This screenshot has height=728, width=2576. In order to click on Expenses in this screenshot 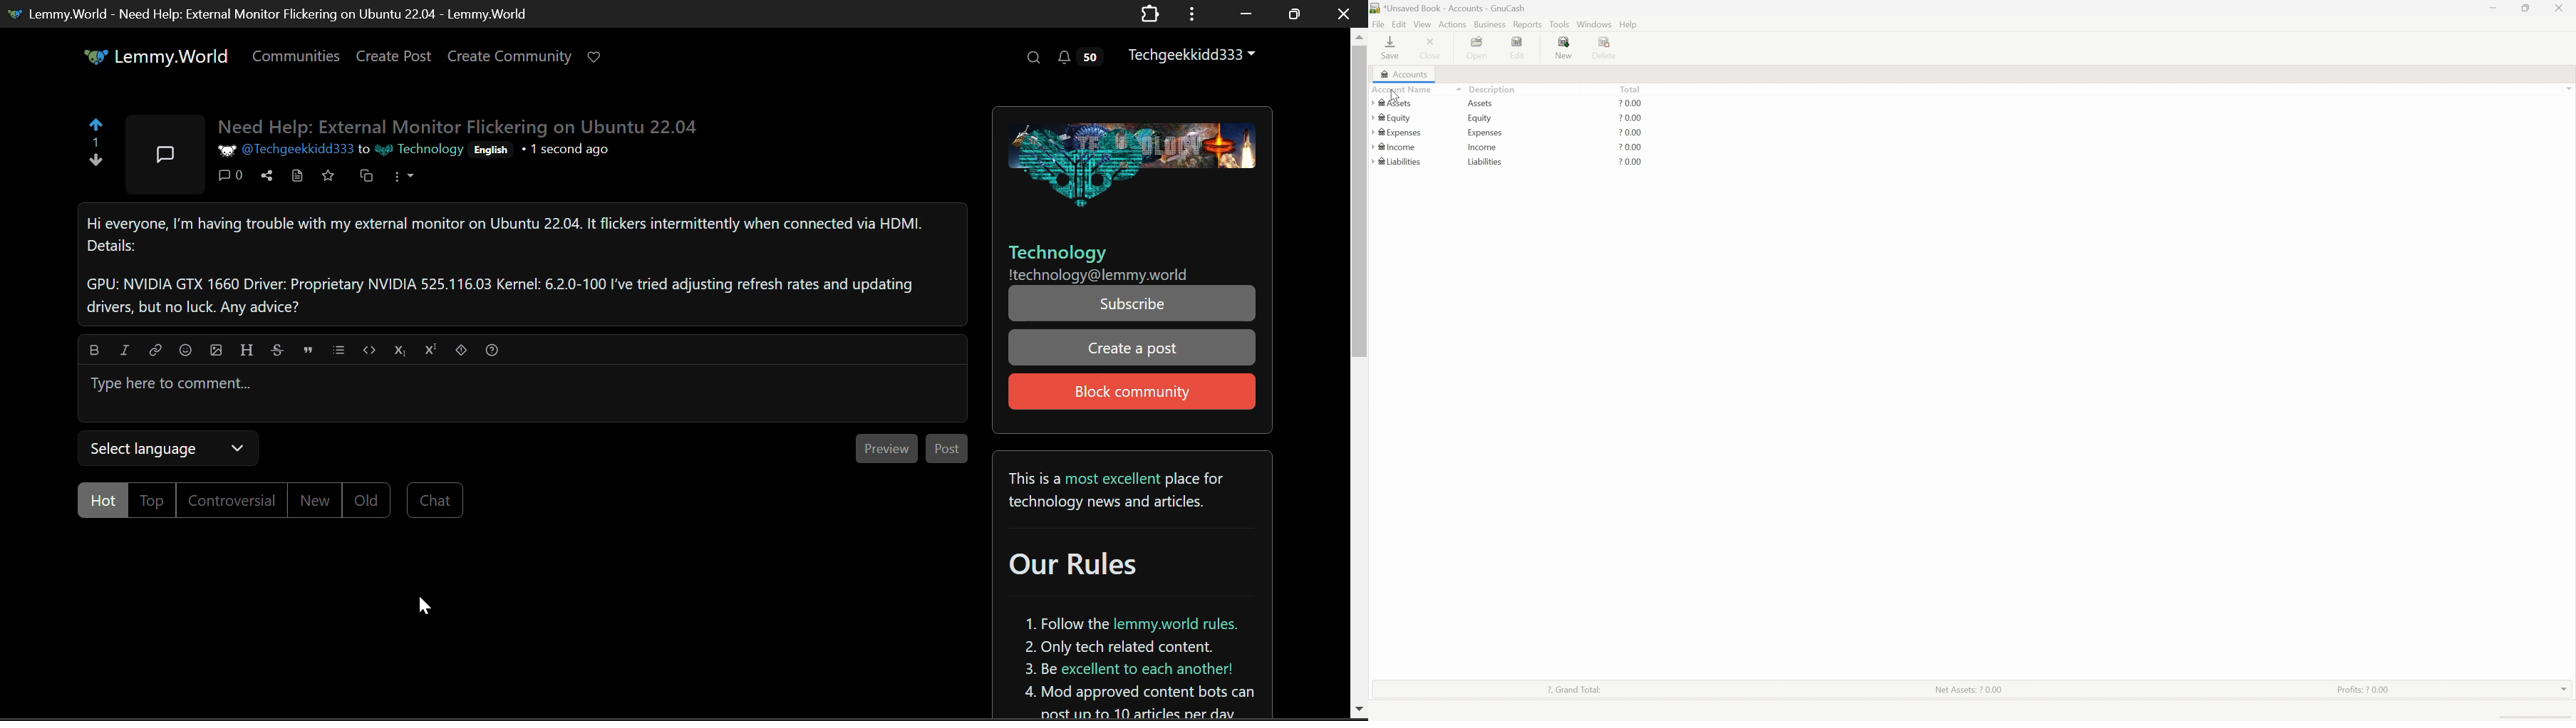, I will do `click(1484, 132)`.